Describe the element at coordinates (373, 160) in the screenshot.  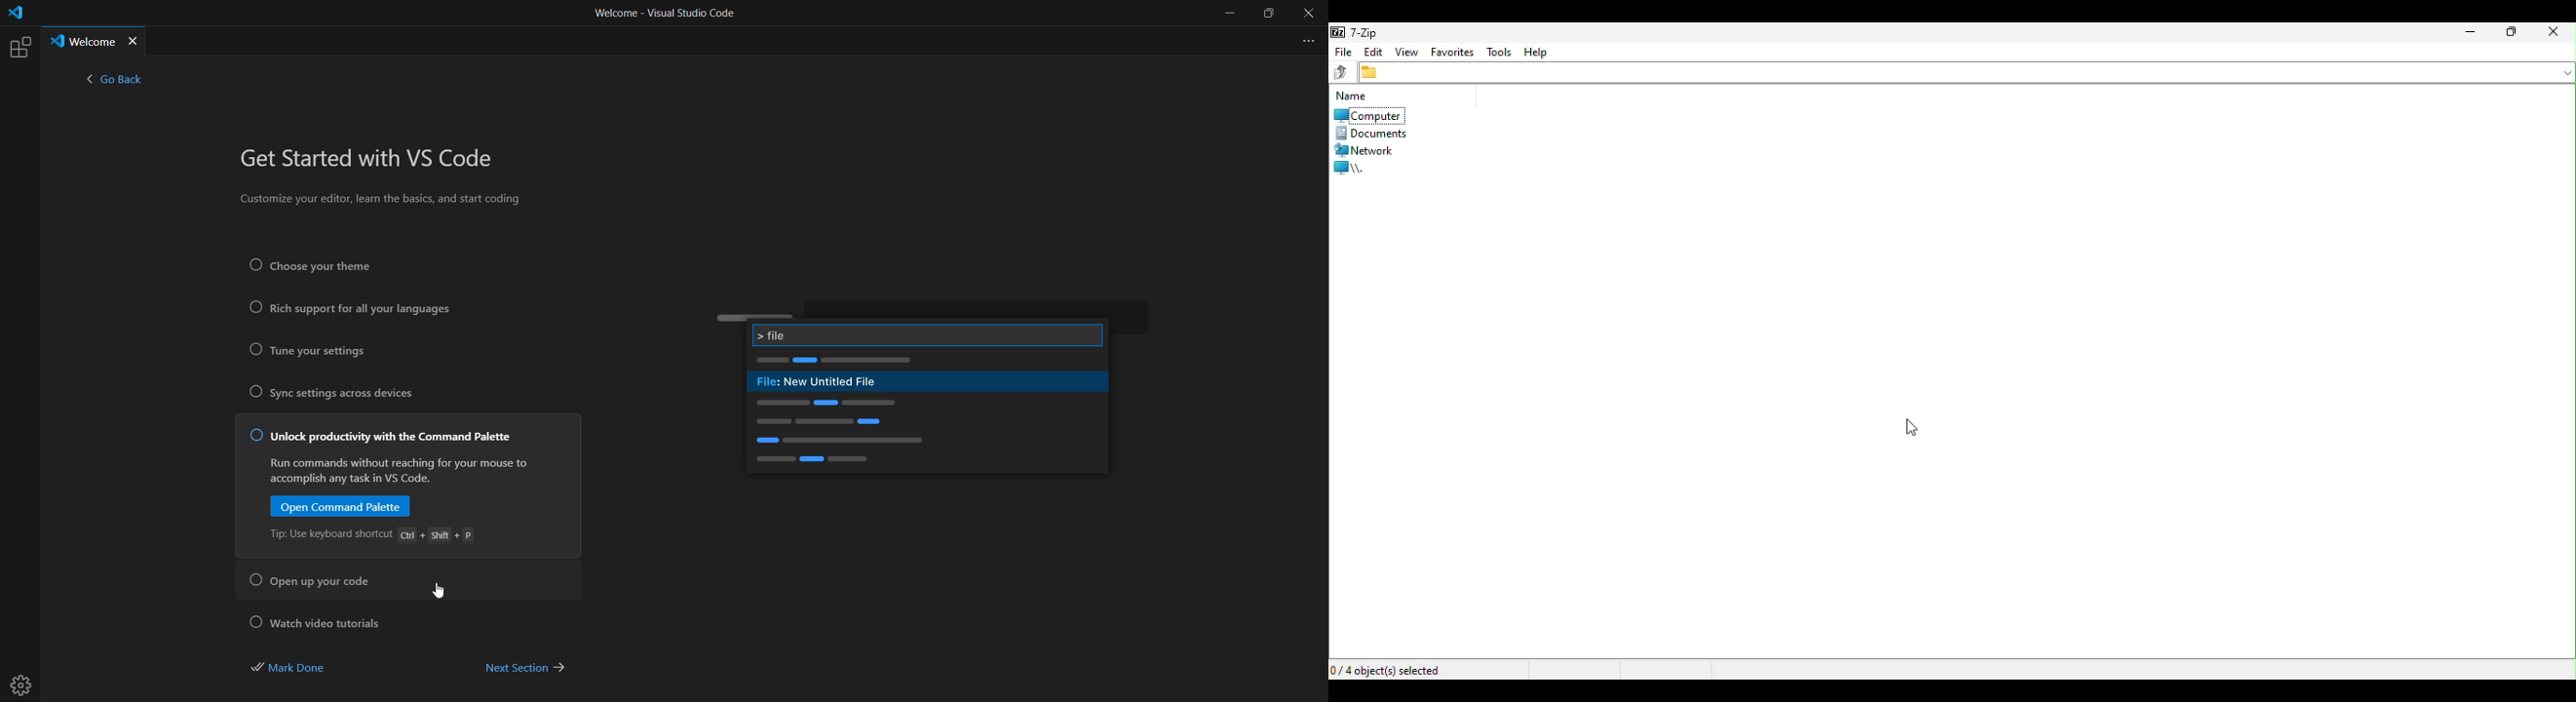
I see `get started with VS Code` at that location.